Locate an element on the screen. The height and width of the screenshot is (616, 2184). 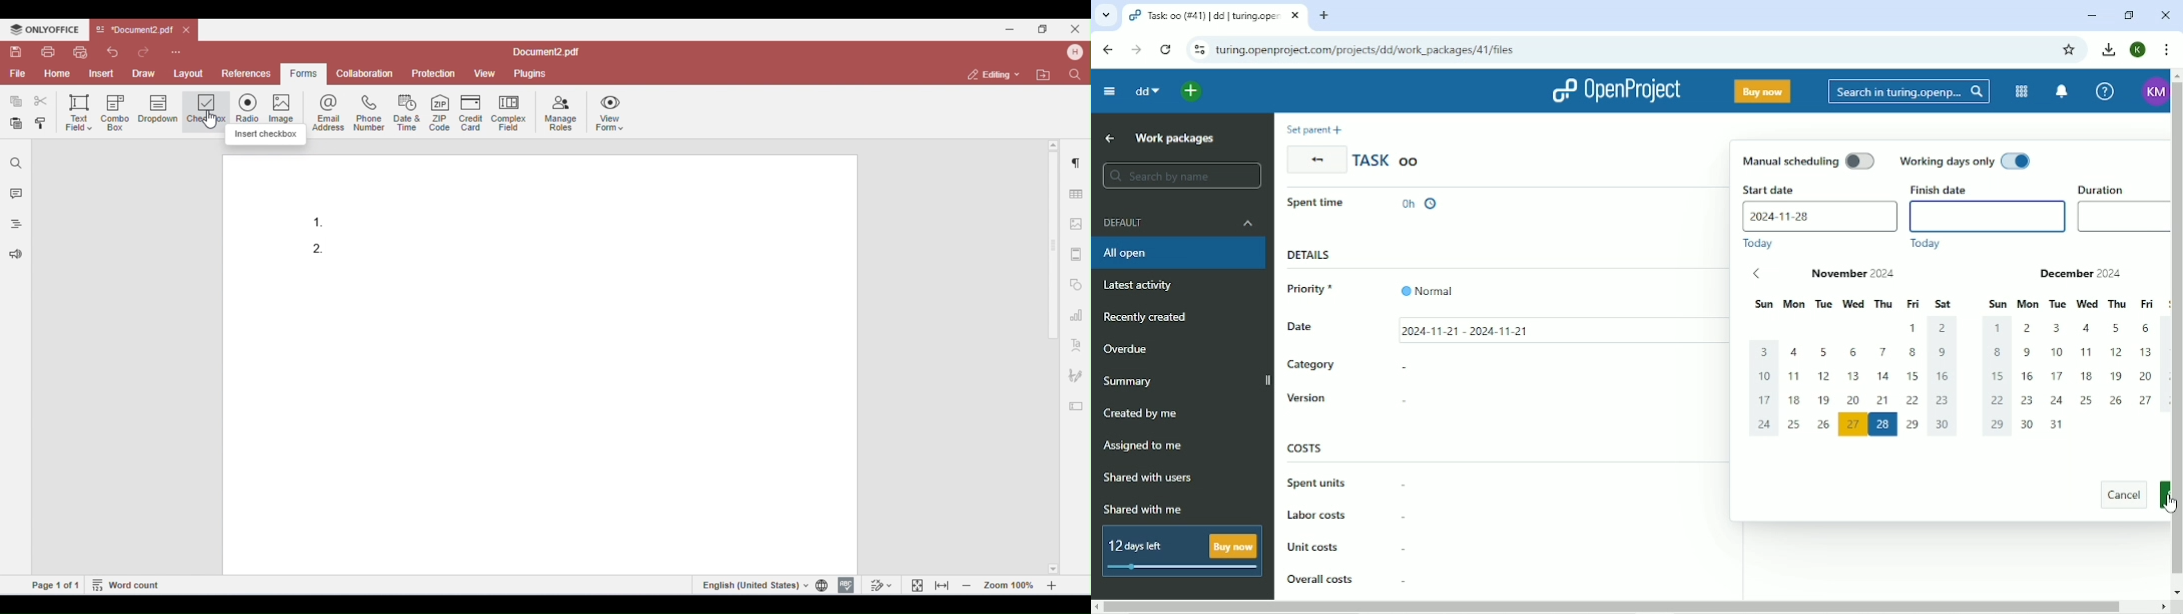
Start date is located at coordinates (1765, 188).